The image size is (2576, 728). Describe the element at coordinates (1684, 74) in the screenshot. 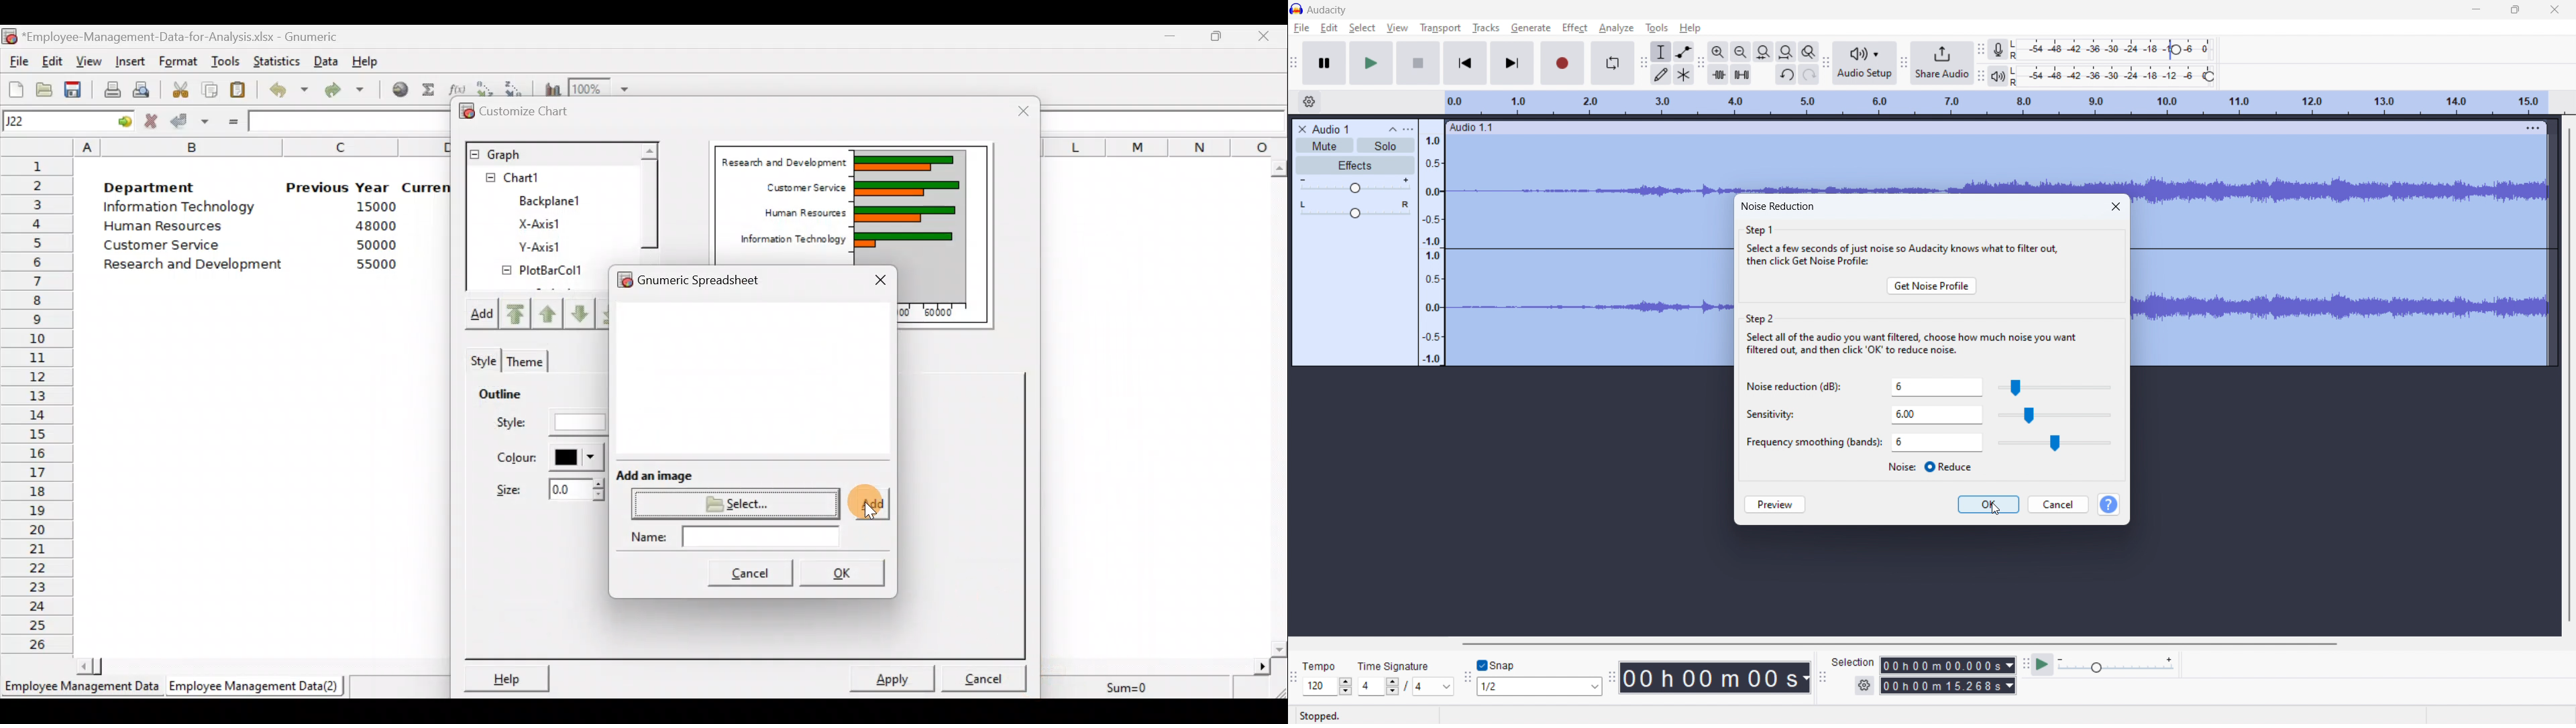

I see `multi tool` at that location.